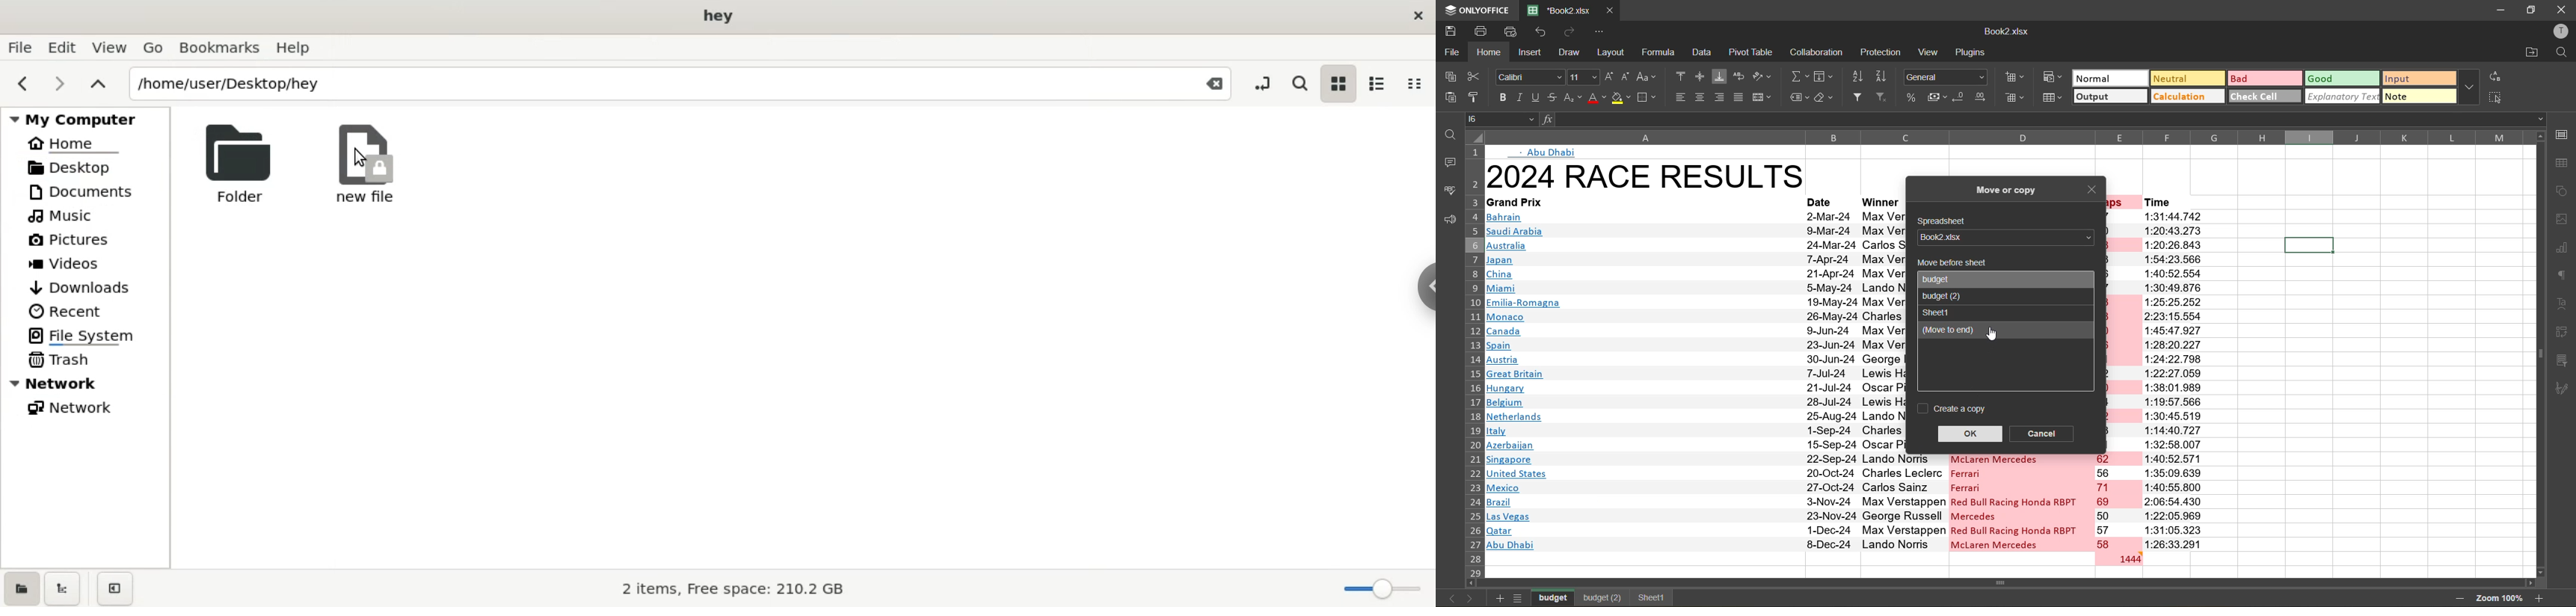 The image size is (2576, 616). I want to click on bold, so click(1500, 96).